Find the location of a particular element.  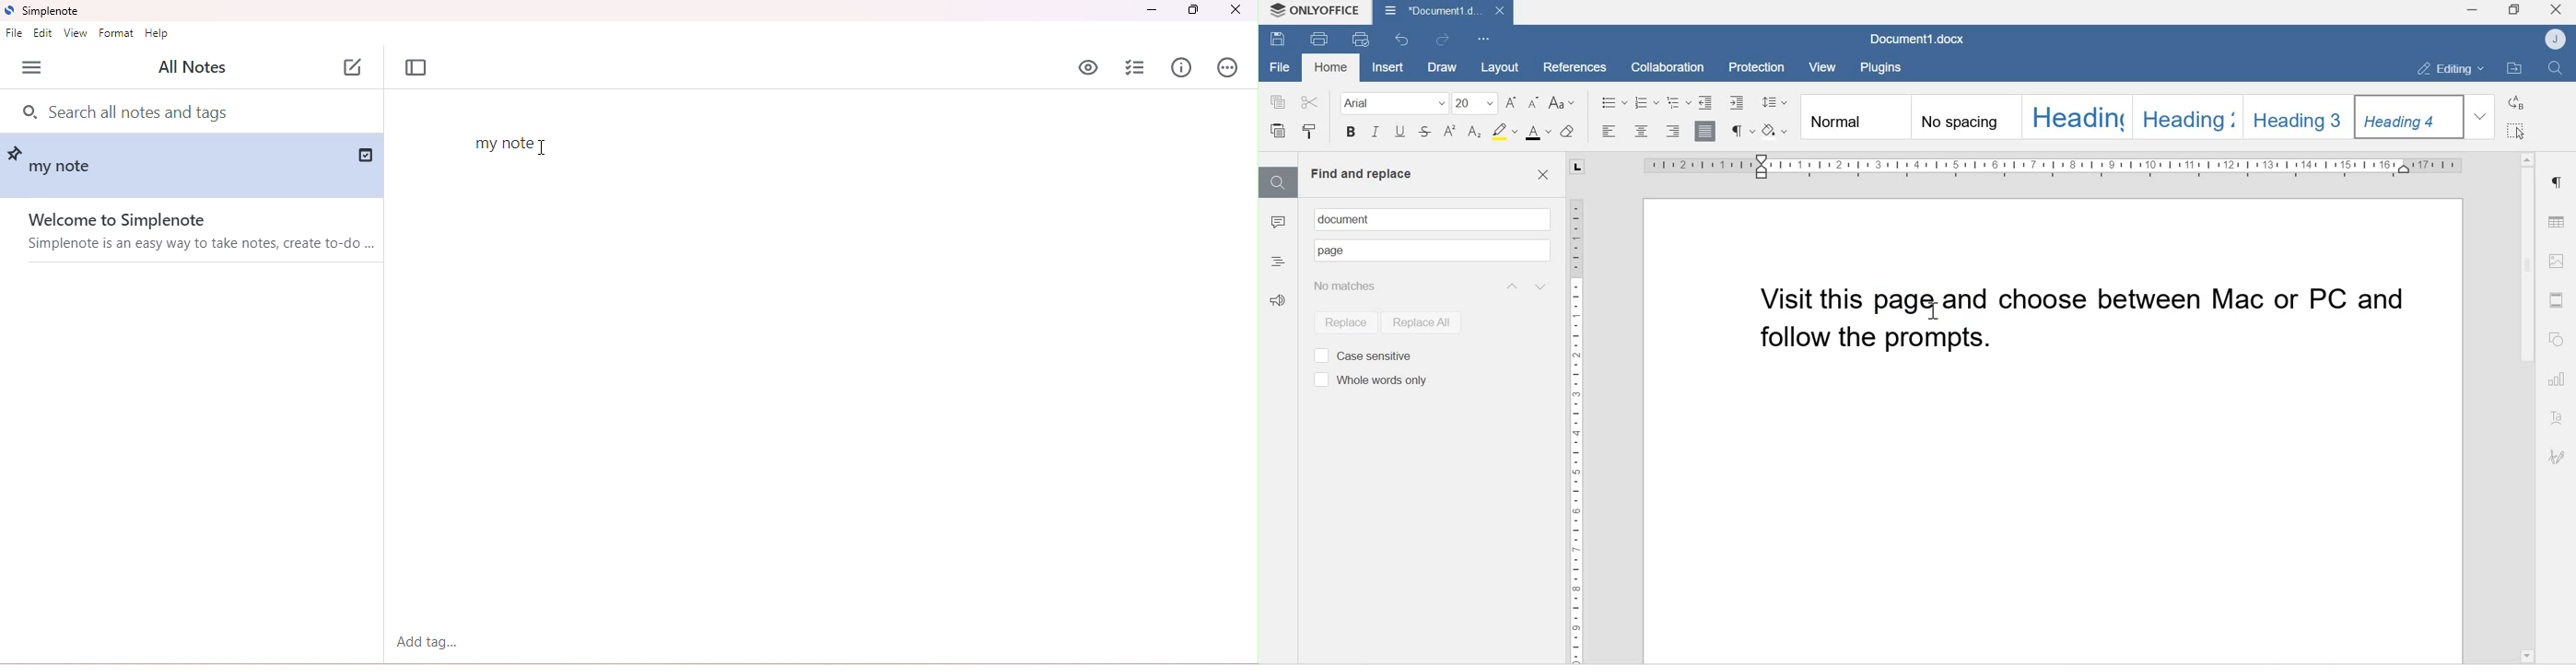

insert checklist is located at coordinates (1134, 69).